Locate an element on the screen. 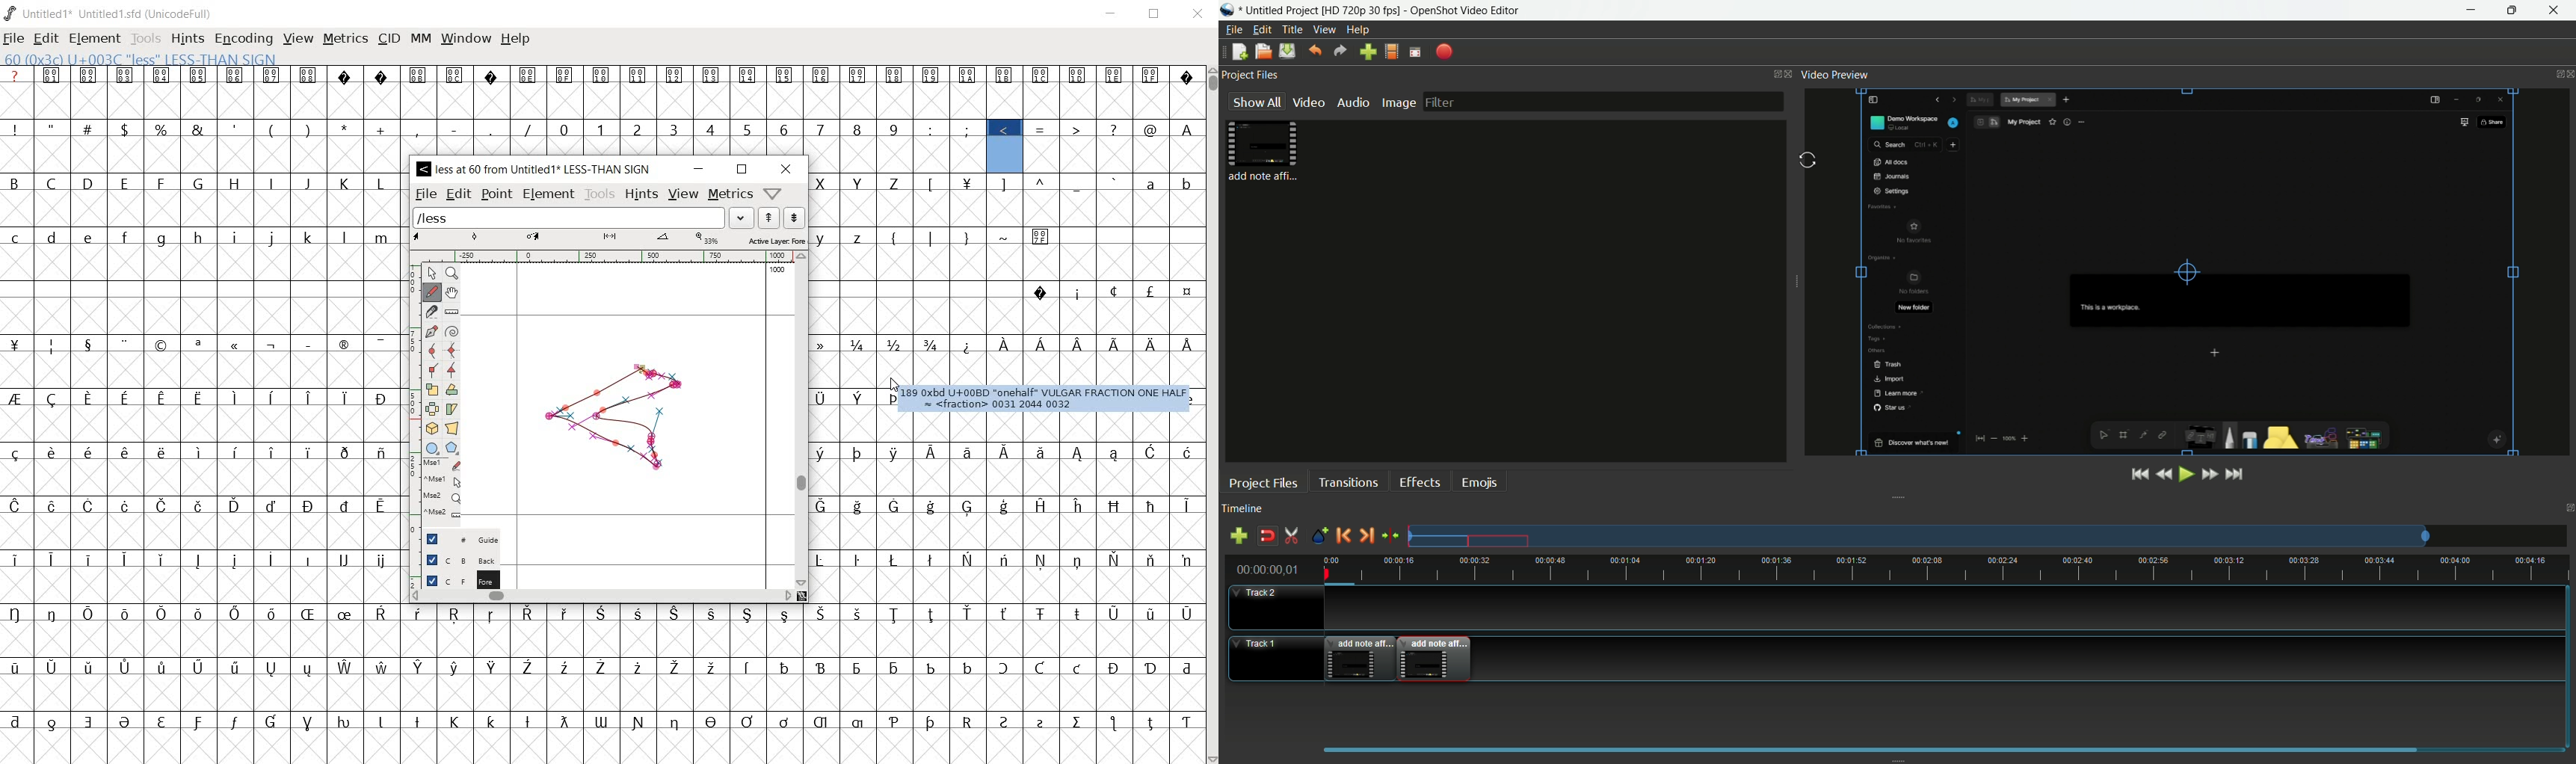 This screenshot has height=784, width=2576. close video preview is located at coordinates (2568, 74).